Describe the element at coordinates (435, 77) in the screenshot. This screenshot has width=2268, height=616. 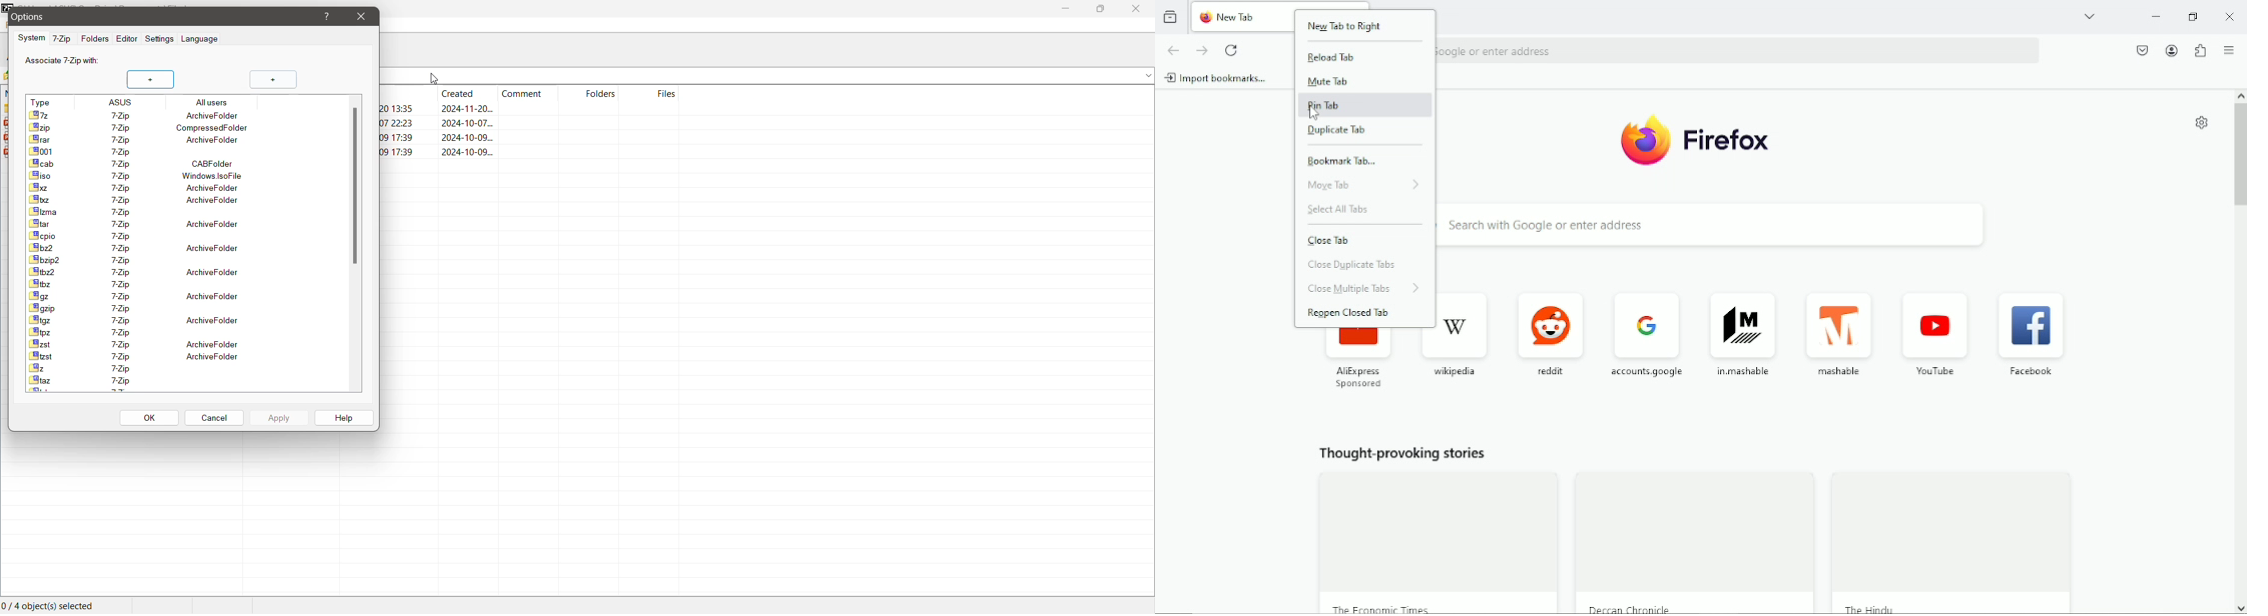
I see `Cursor` at that location.